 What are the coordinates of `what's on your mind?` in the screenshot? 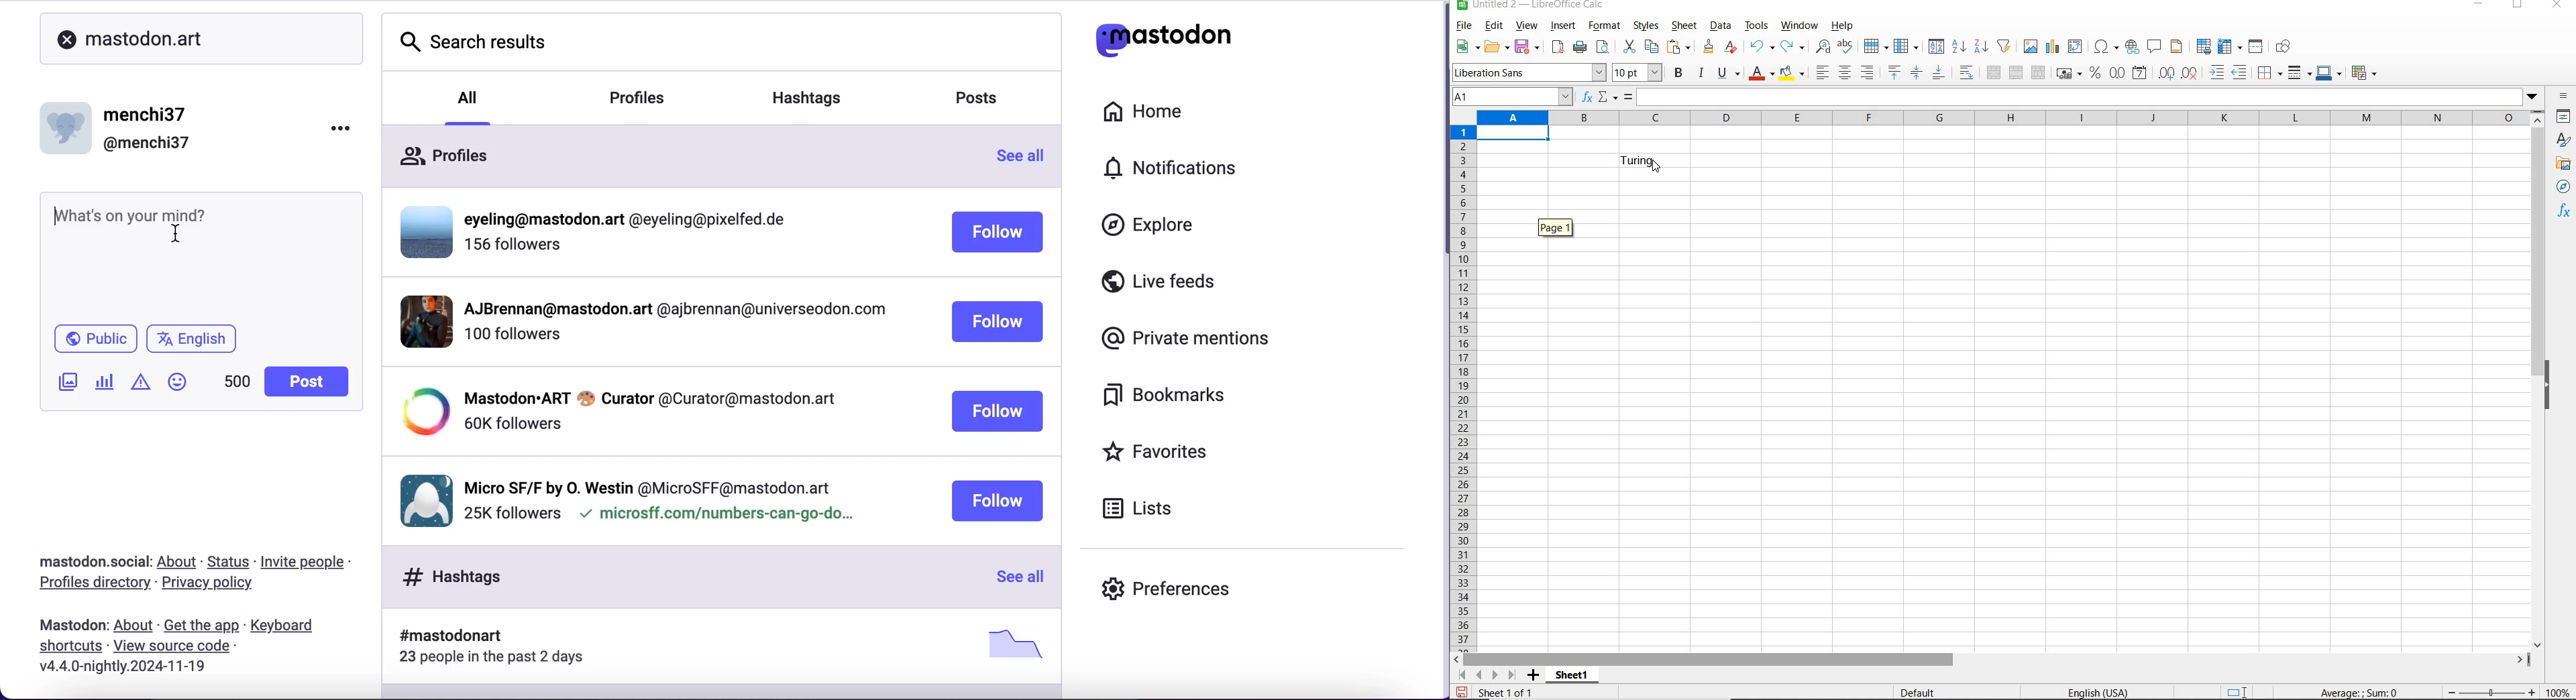 It's located at (138, 217).